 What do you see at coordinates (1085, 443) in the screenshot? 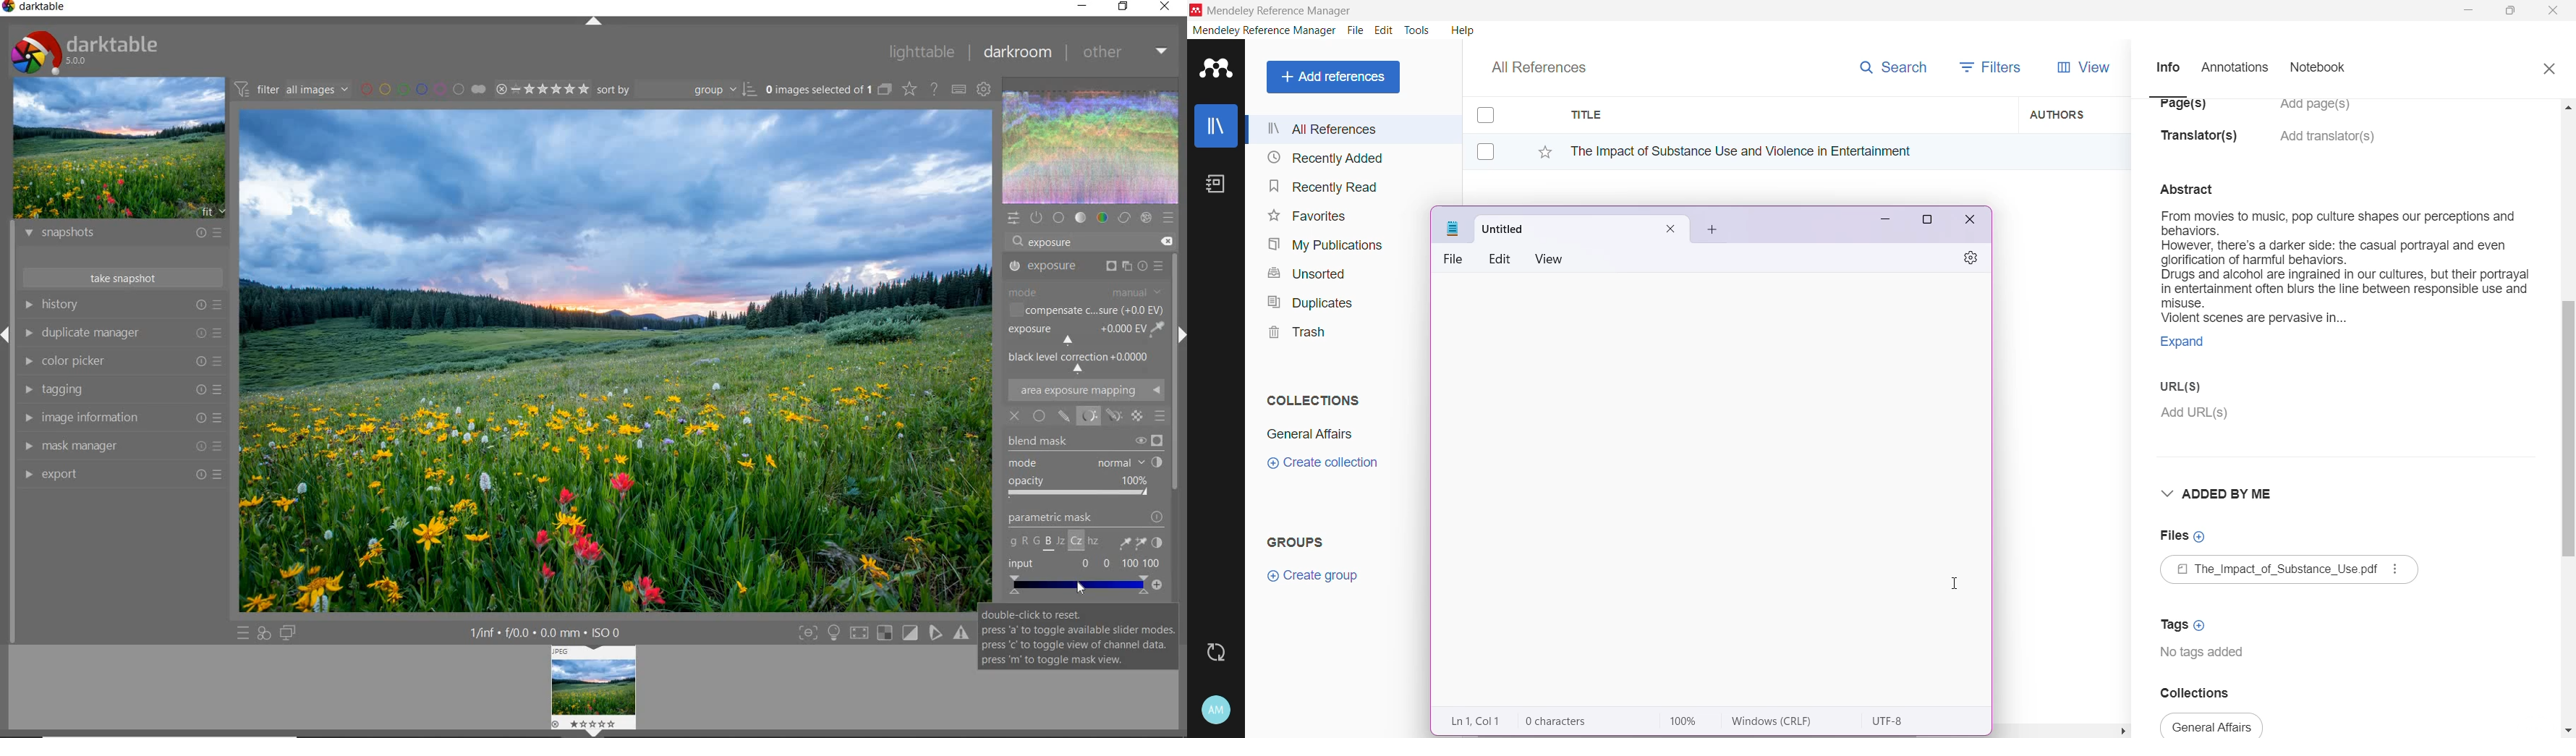
I see `blend mask` at bounding box center [1085, 443].